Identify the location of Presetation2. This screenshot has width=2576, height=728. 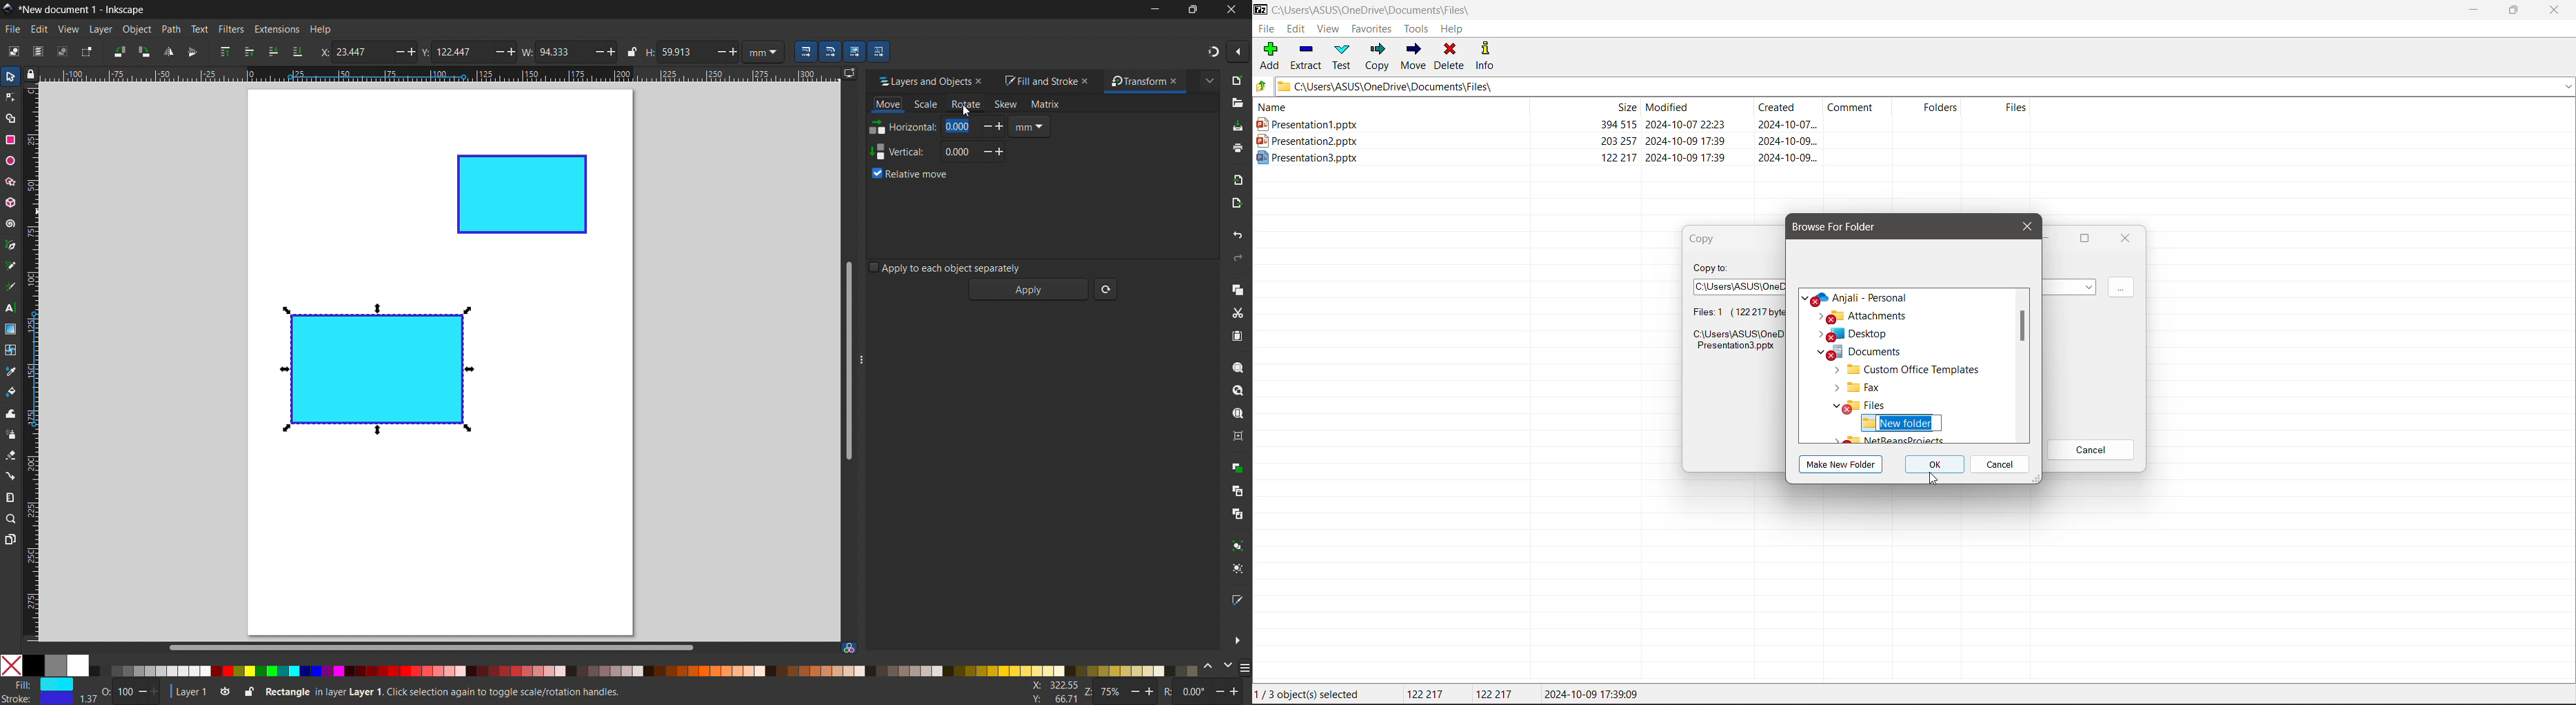
(1537, 141).